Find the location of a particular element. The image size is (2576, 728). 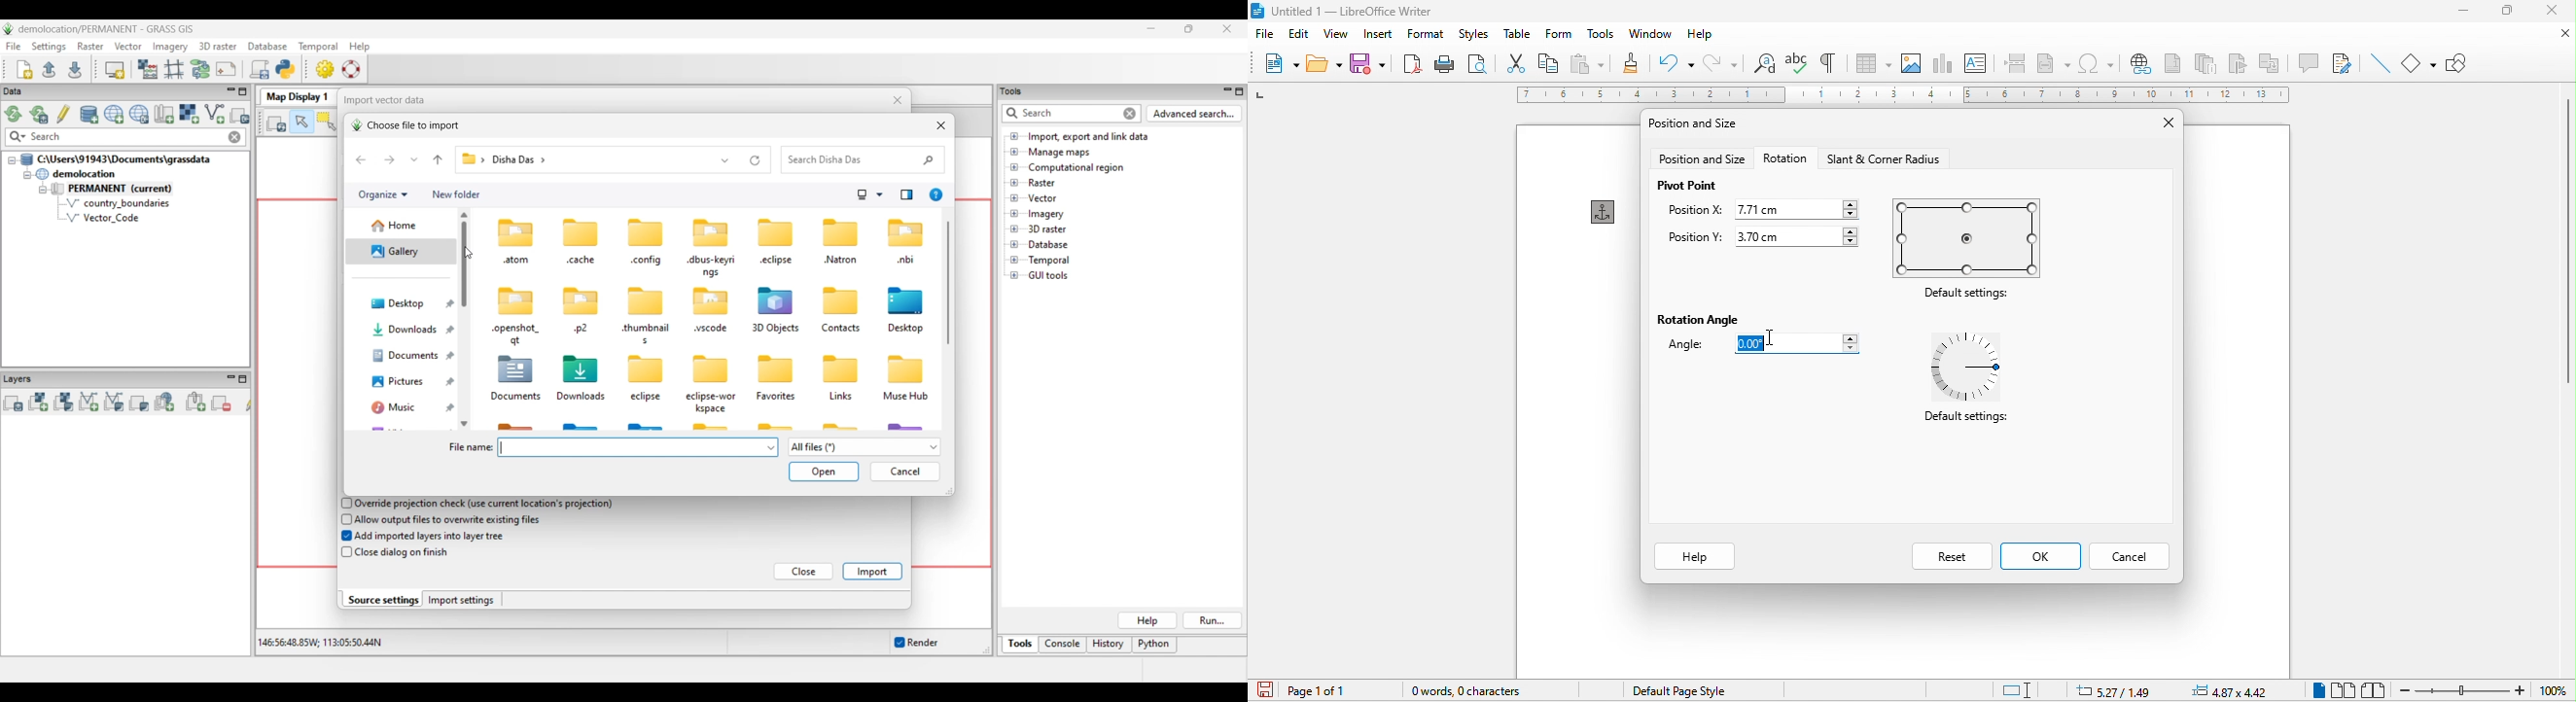

ok is located at coordinates (2038, 558).